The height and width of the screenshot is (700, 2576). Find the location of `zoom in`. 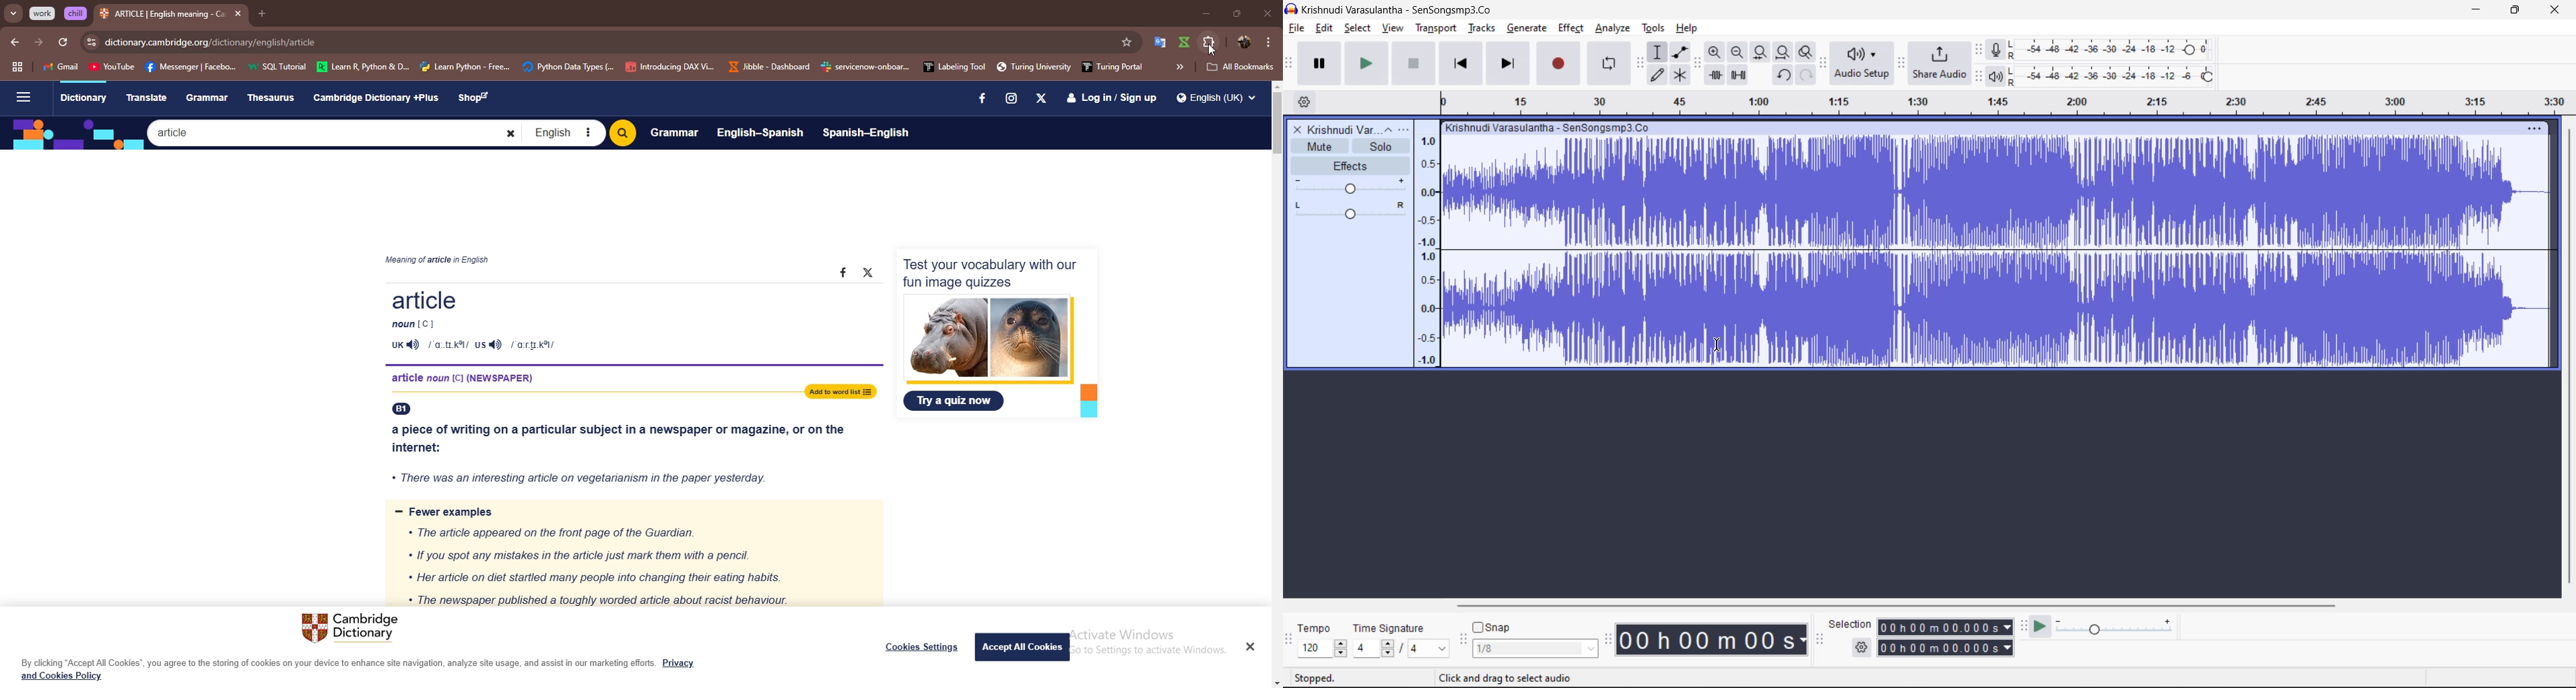

zoom in is located at coordinates (1715, 51).